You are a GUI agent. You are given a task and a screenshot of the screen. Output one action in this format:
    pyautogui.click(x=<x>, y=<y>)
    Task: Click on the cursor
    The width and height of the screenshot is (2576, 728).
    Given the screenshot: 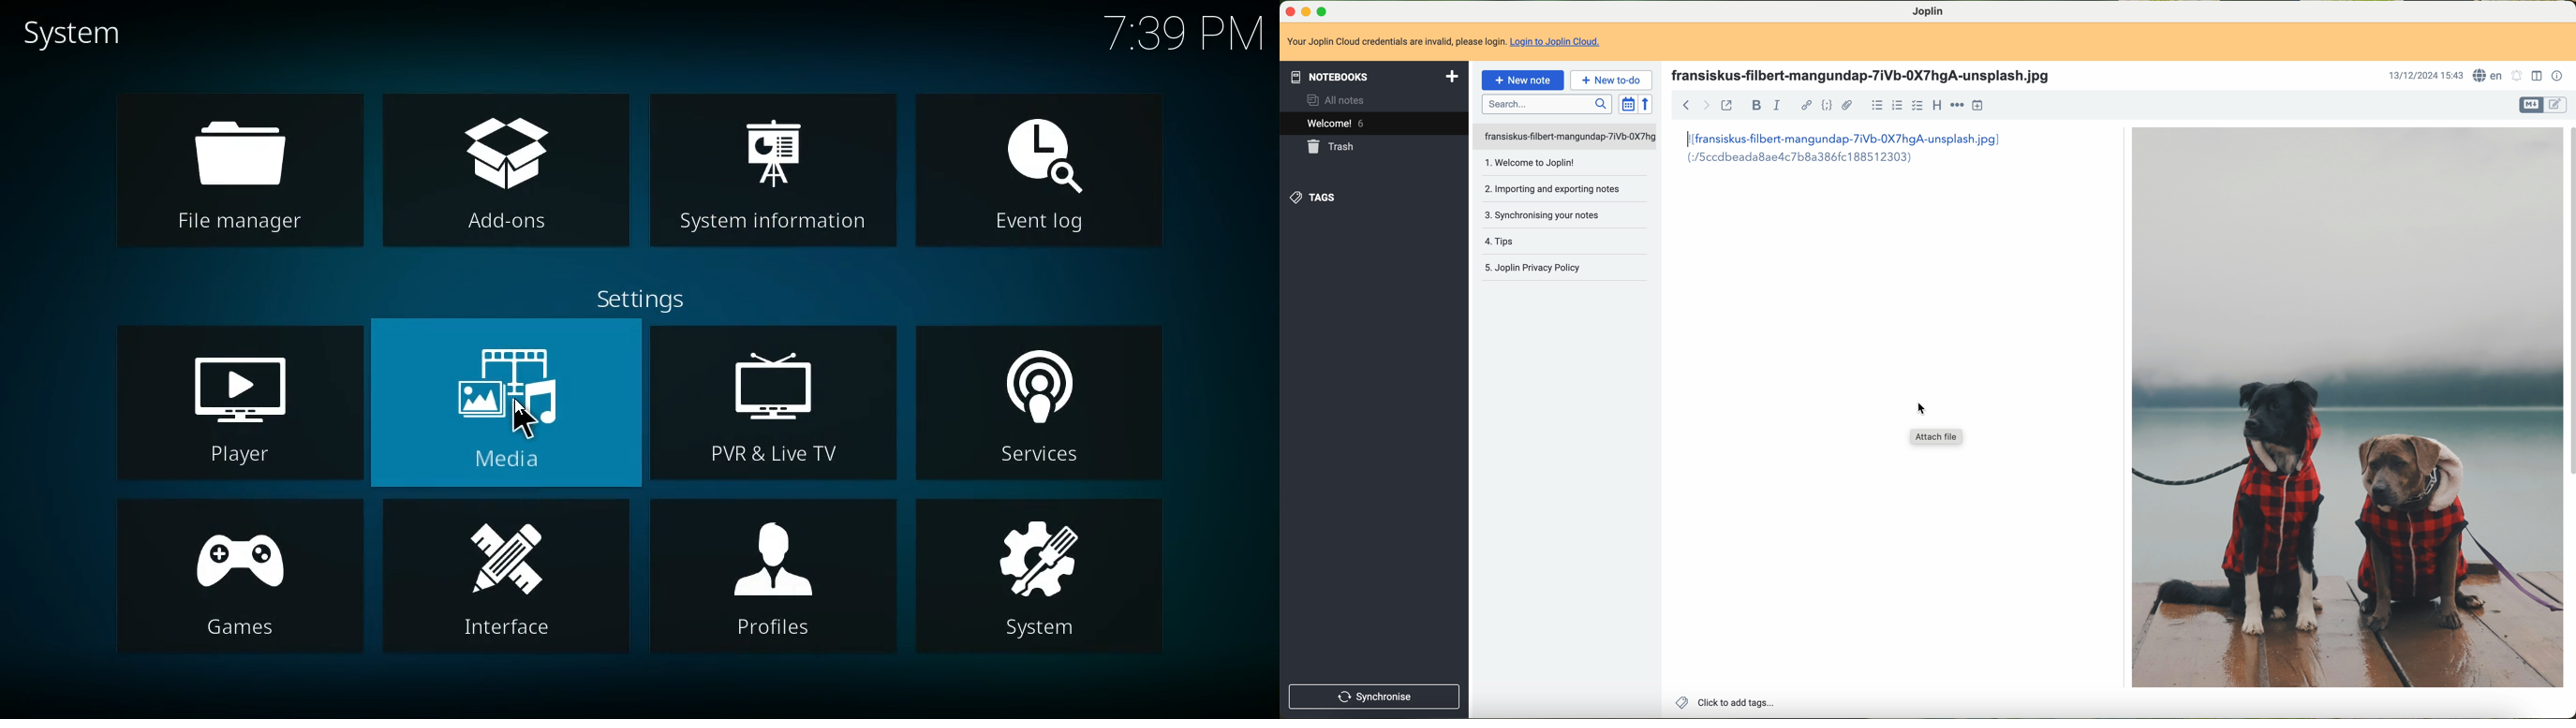 What is the action you would take?
    pyautogui.click(x=1919, y=408)
    